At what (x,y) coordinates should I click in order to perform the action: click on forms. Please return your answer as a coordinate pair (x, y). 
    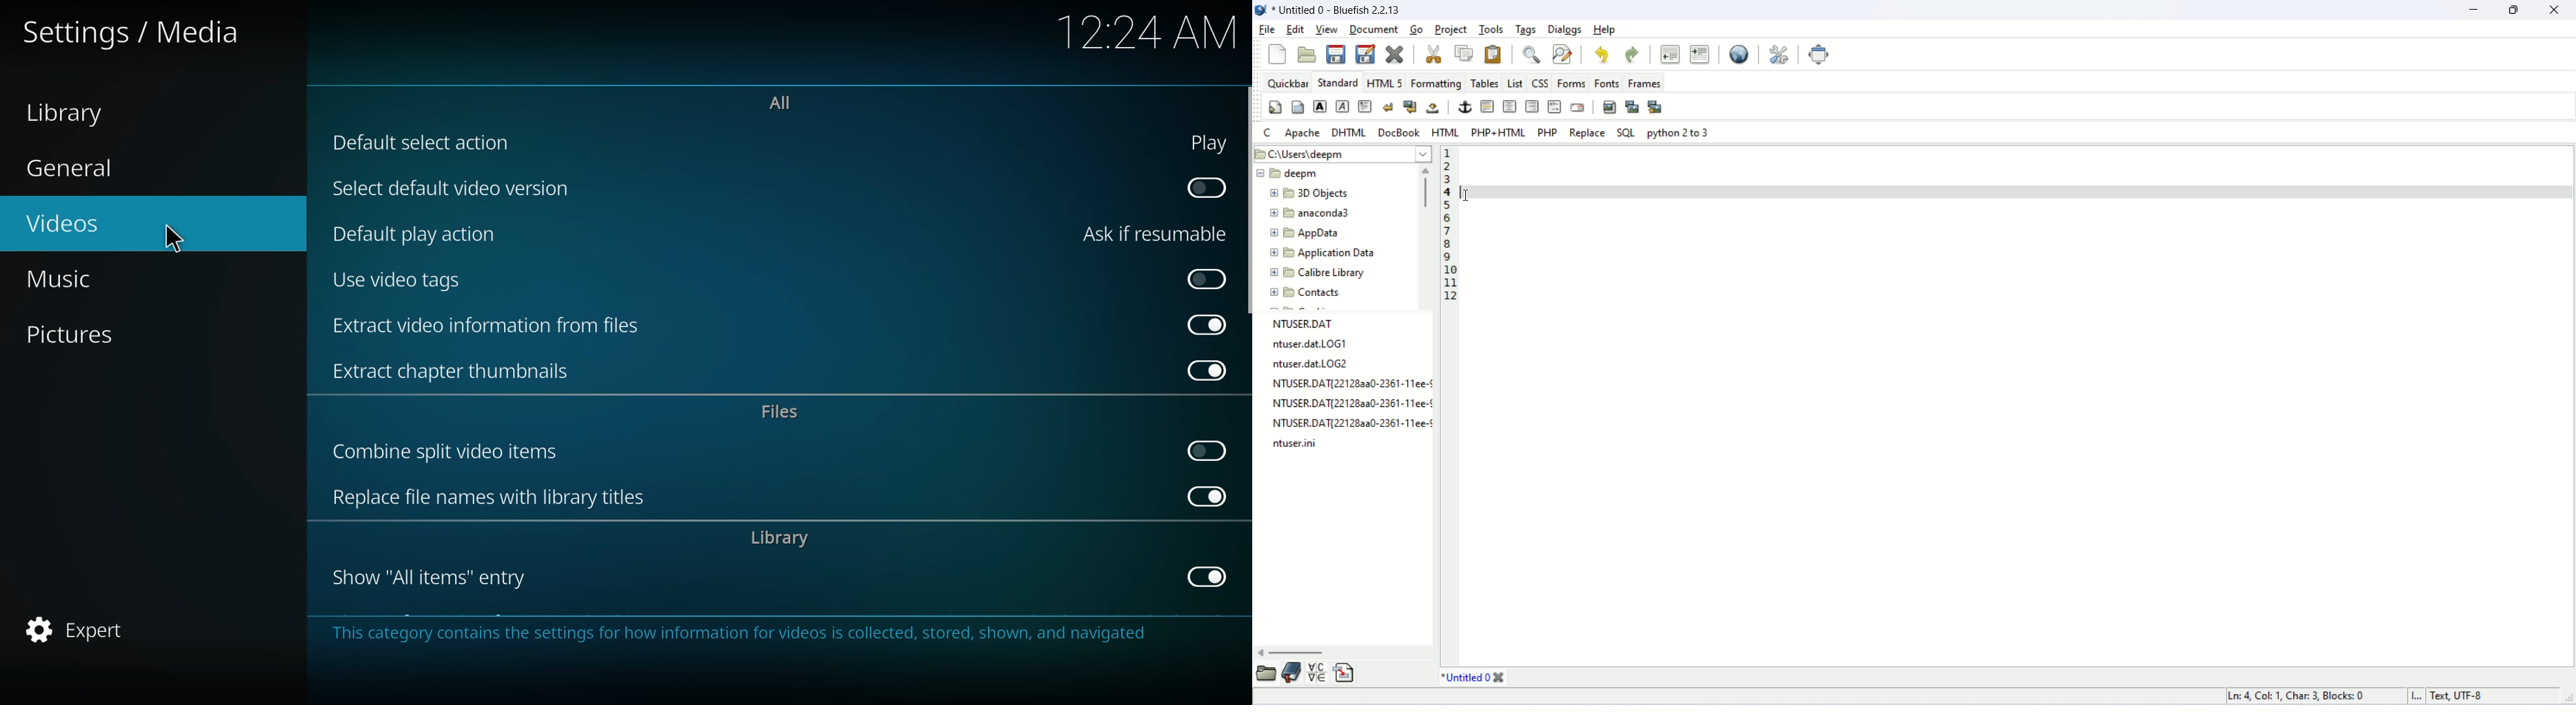
    Looking at the image, I should click on (1570, 83).